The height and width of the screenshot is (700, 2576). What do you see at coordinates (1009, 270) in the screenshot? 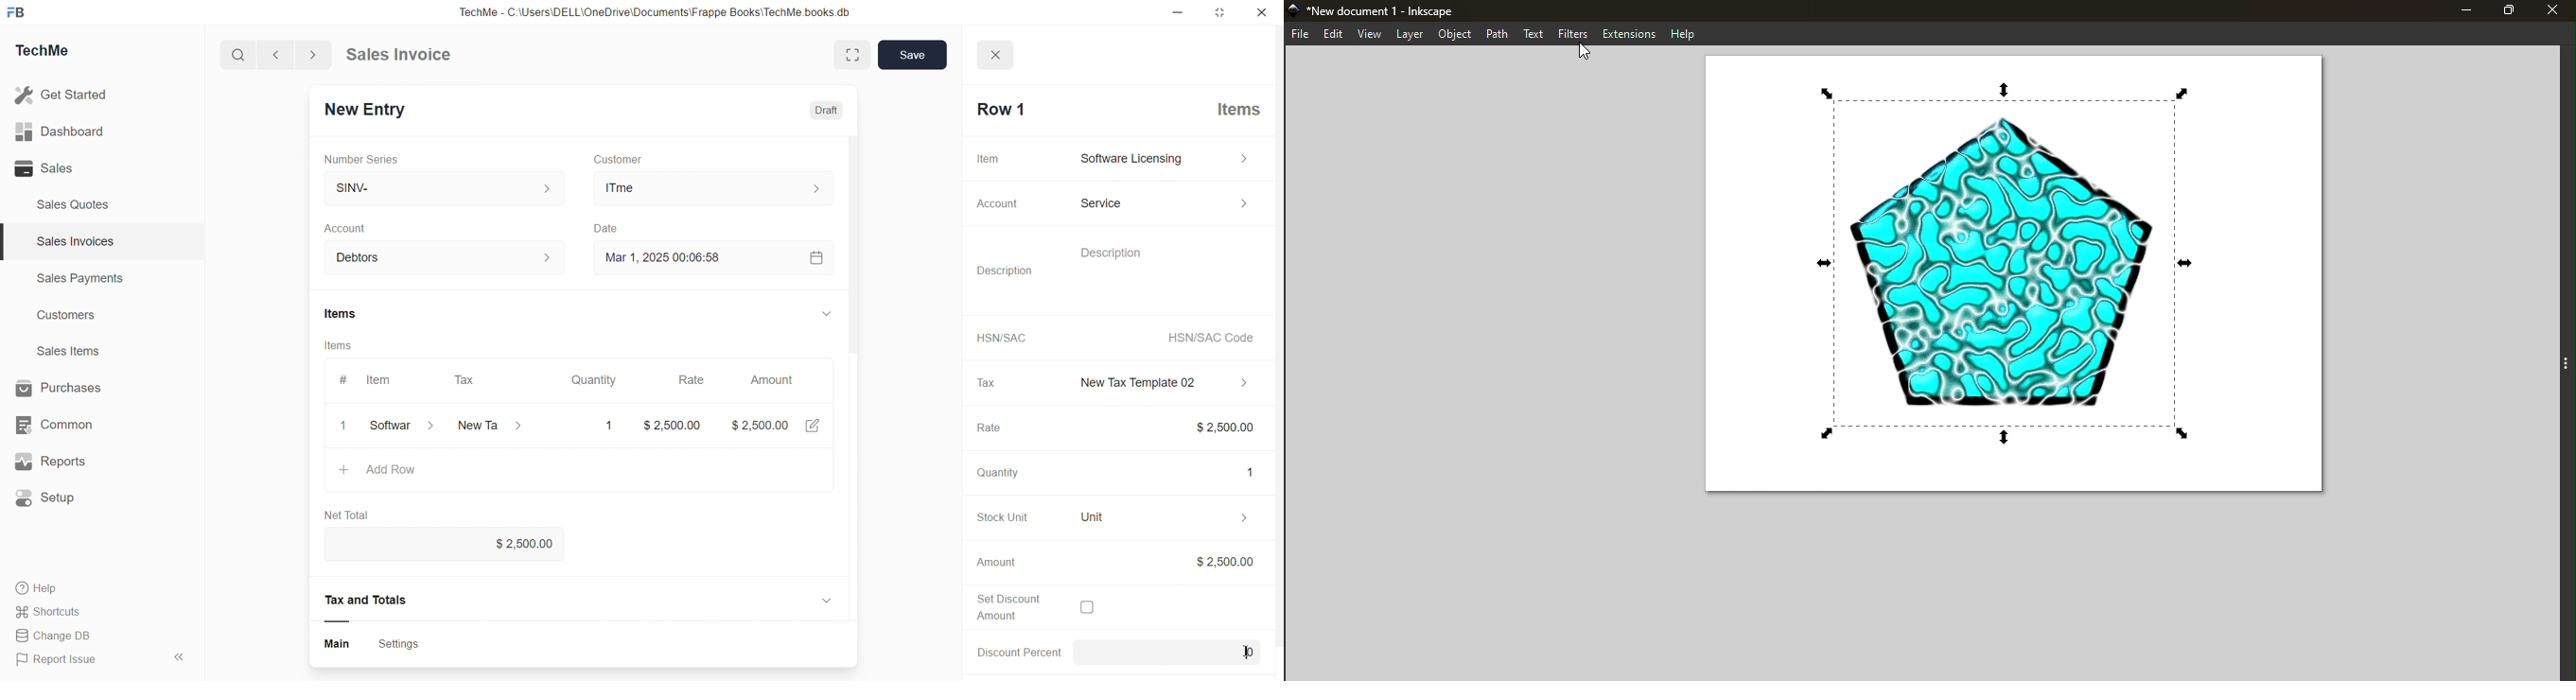
I see `Description` at bounding box center [1009, 270].